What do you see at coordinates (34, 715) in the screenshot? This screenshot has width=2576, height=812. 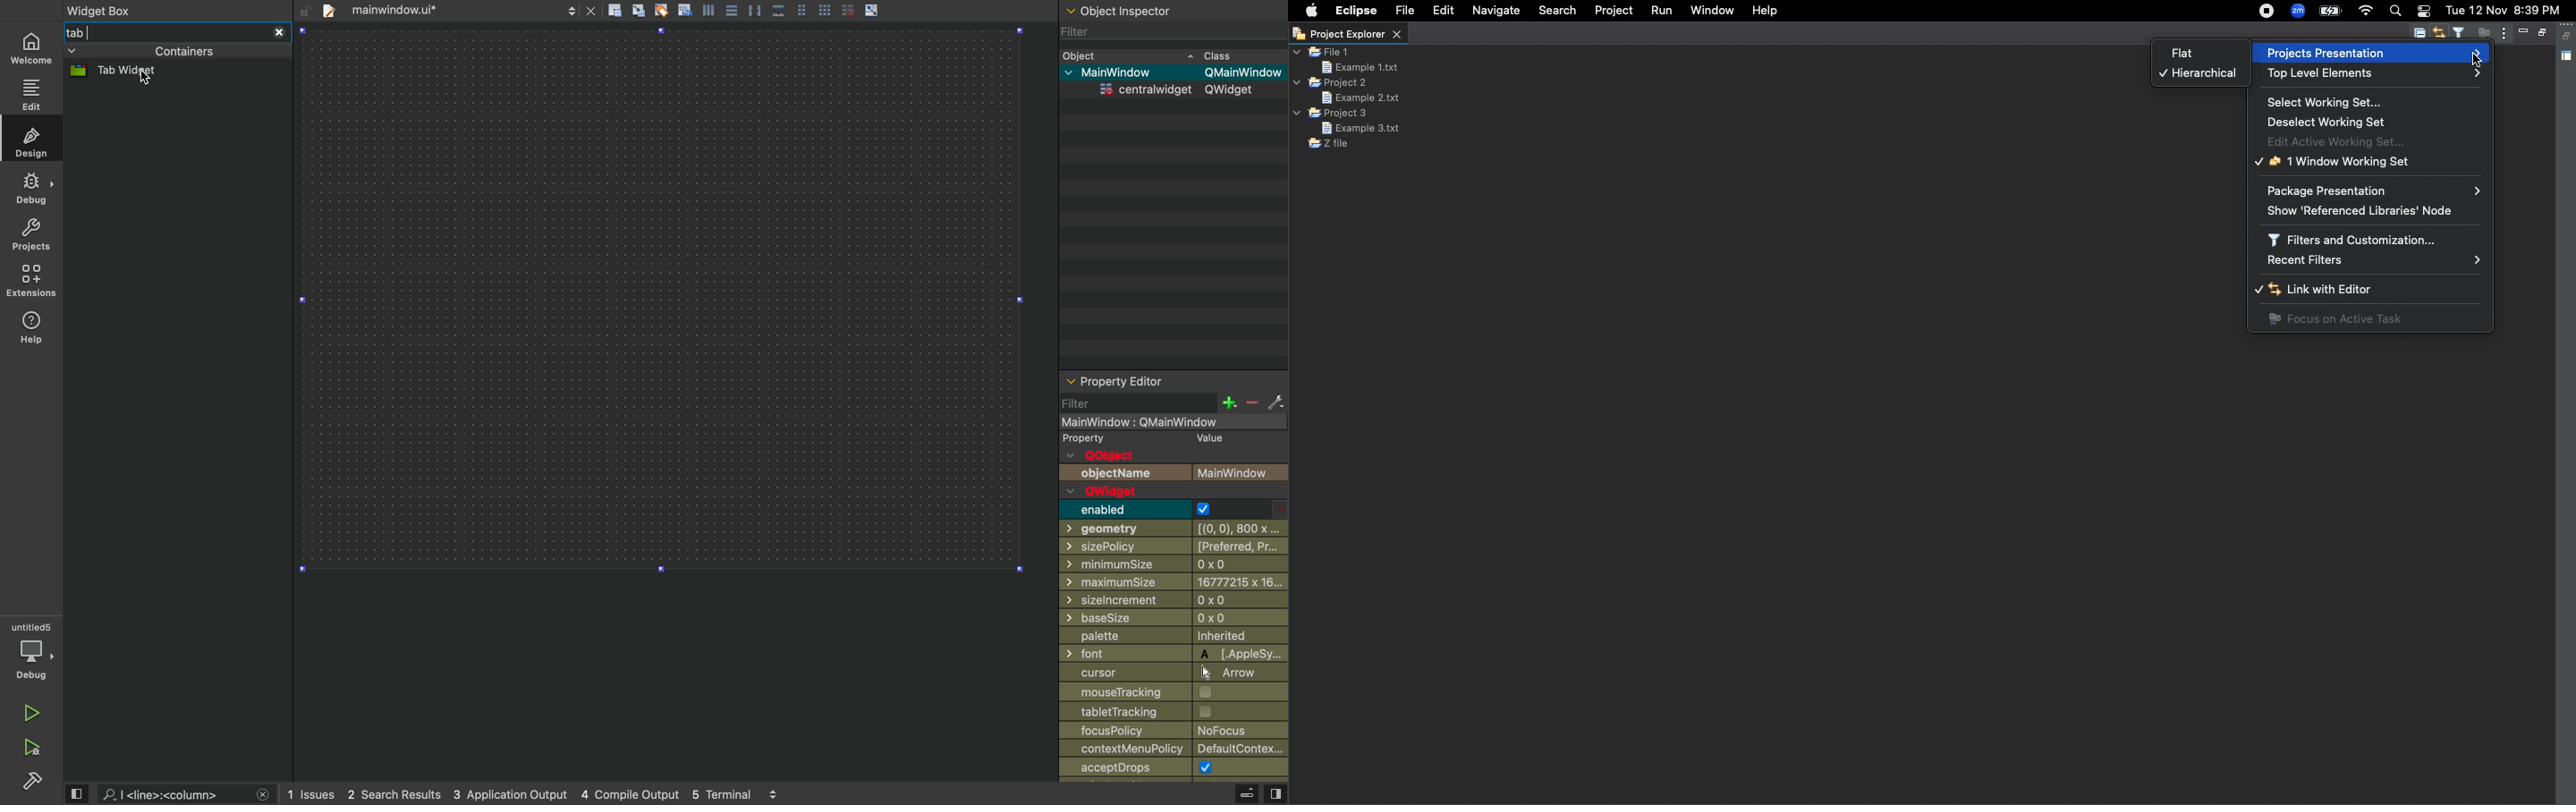 I see `run` at bounding box center [34, 715].